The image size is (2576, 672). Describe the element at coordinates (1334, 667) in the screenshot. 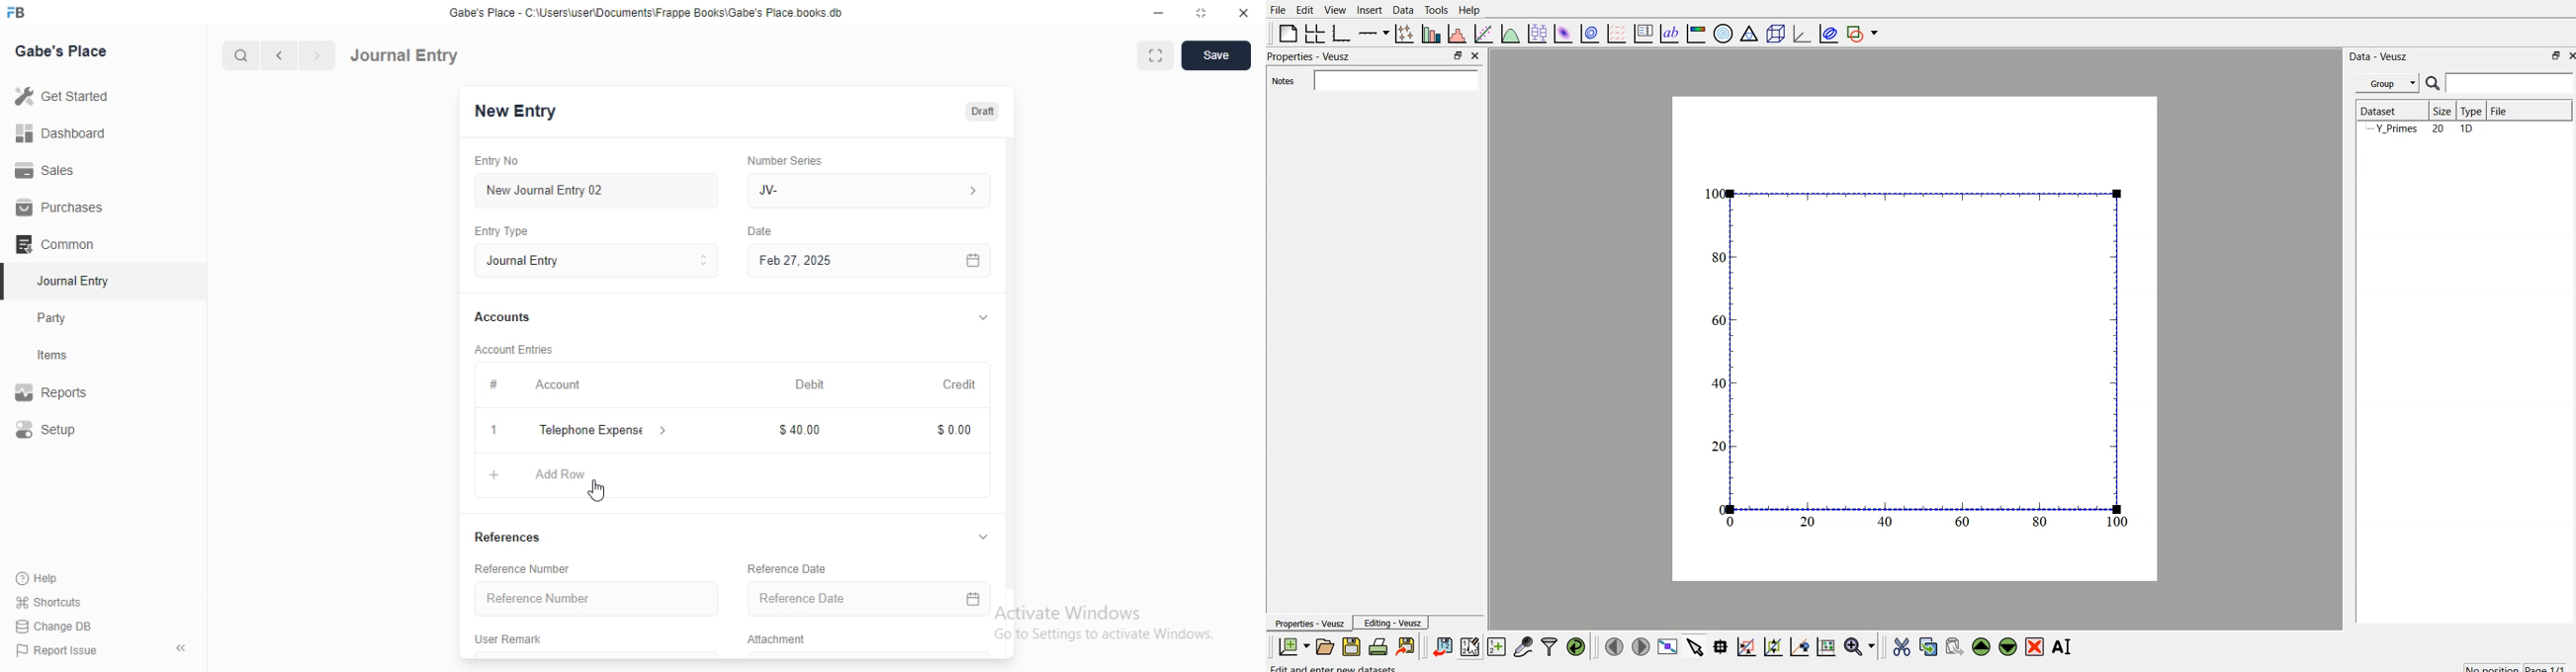

I see `edit and enter new dataset` at that location.